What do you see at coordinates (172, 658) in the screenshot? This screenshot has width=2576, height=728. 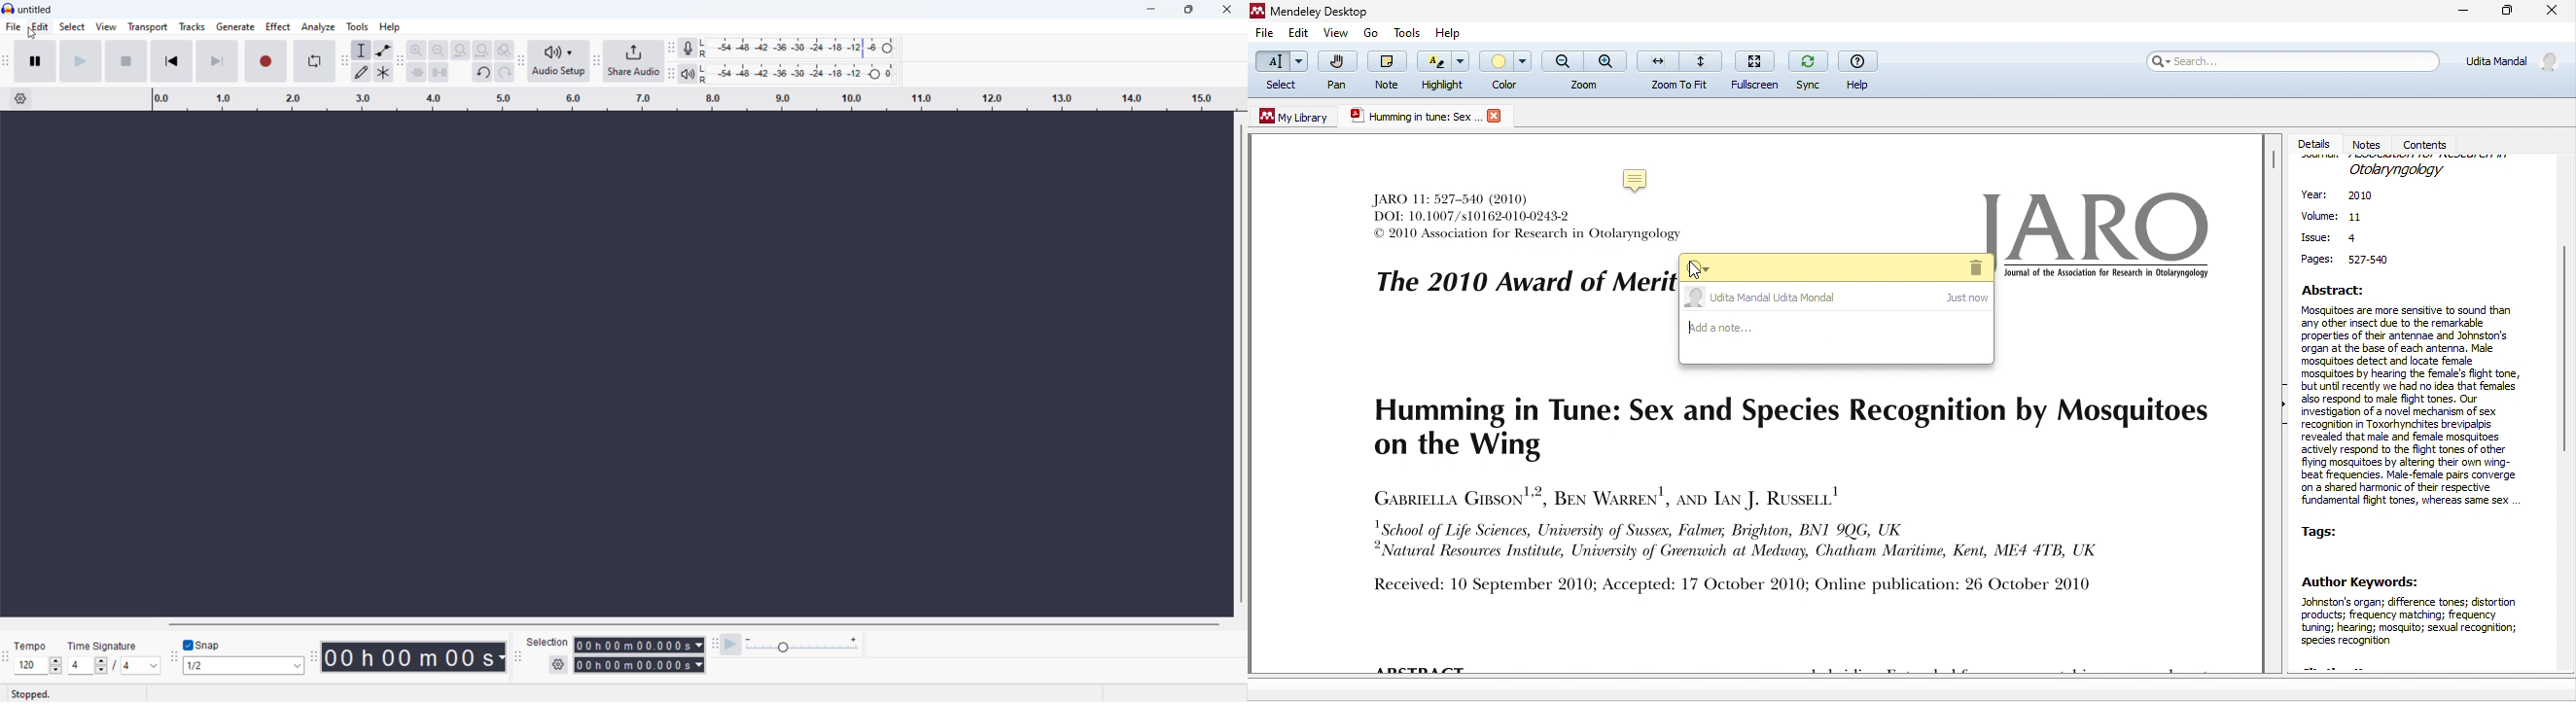 I see `snapping toolbar` at bounding box center [172, 658].